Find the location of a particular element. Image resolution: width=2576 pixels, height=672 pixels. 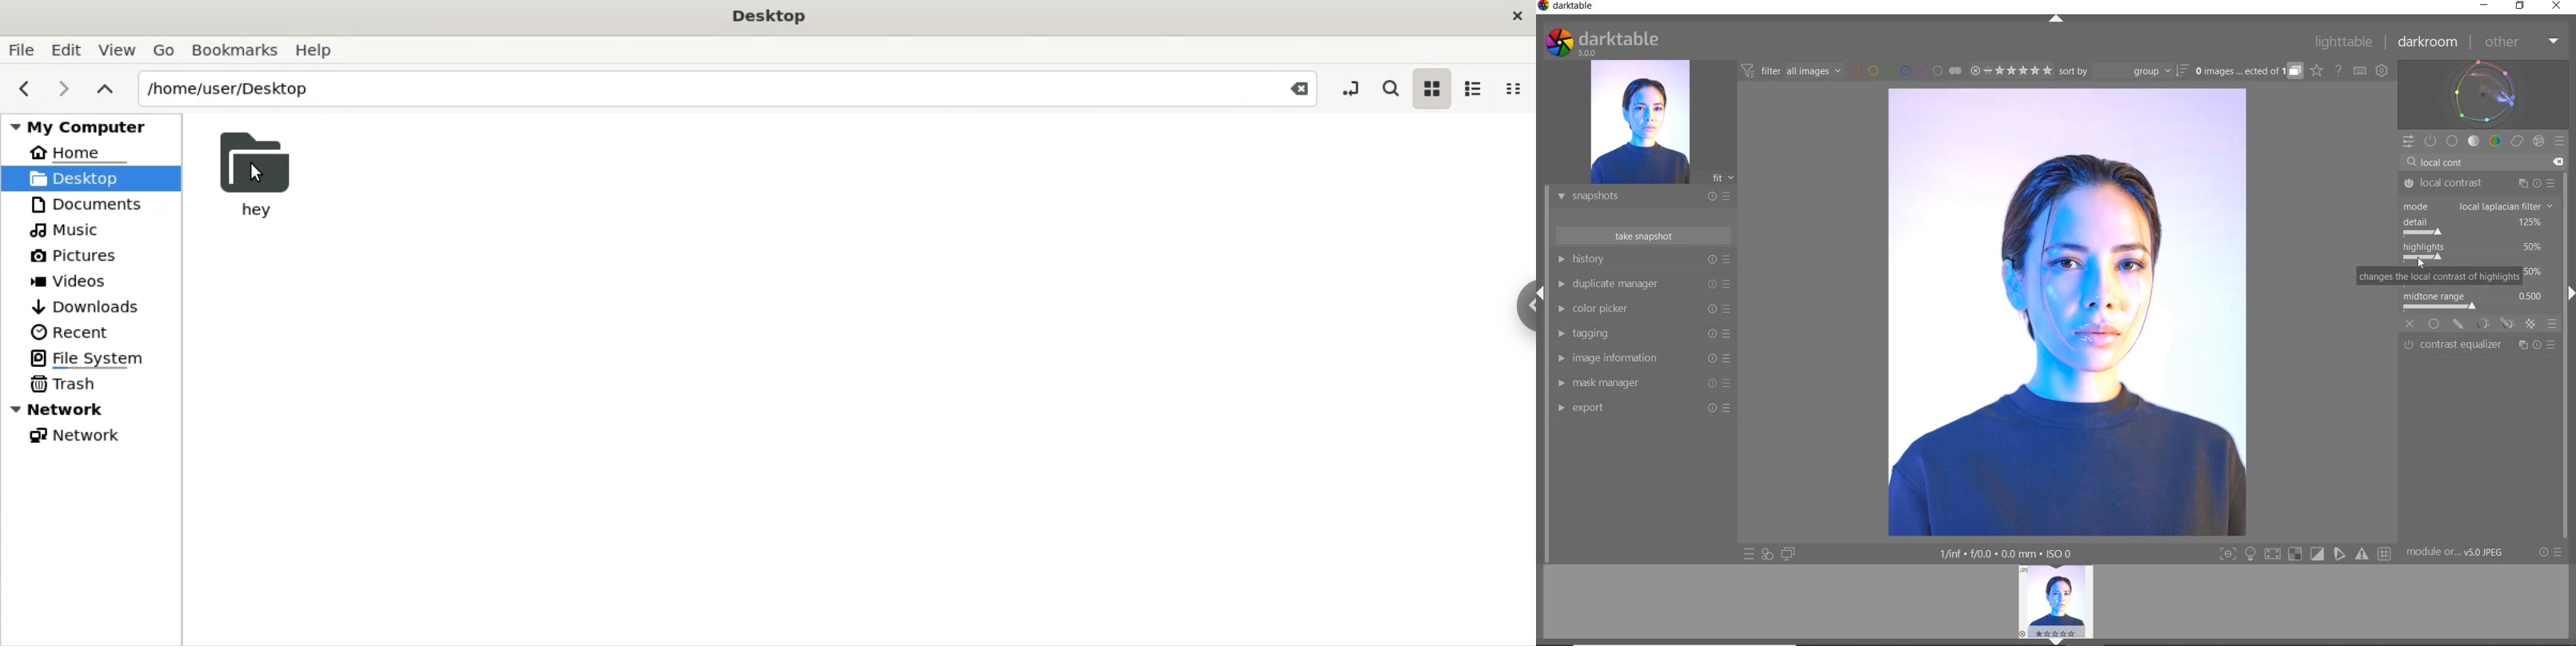

MASK MANAGER is located at coordinates (1638, 383).